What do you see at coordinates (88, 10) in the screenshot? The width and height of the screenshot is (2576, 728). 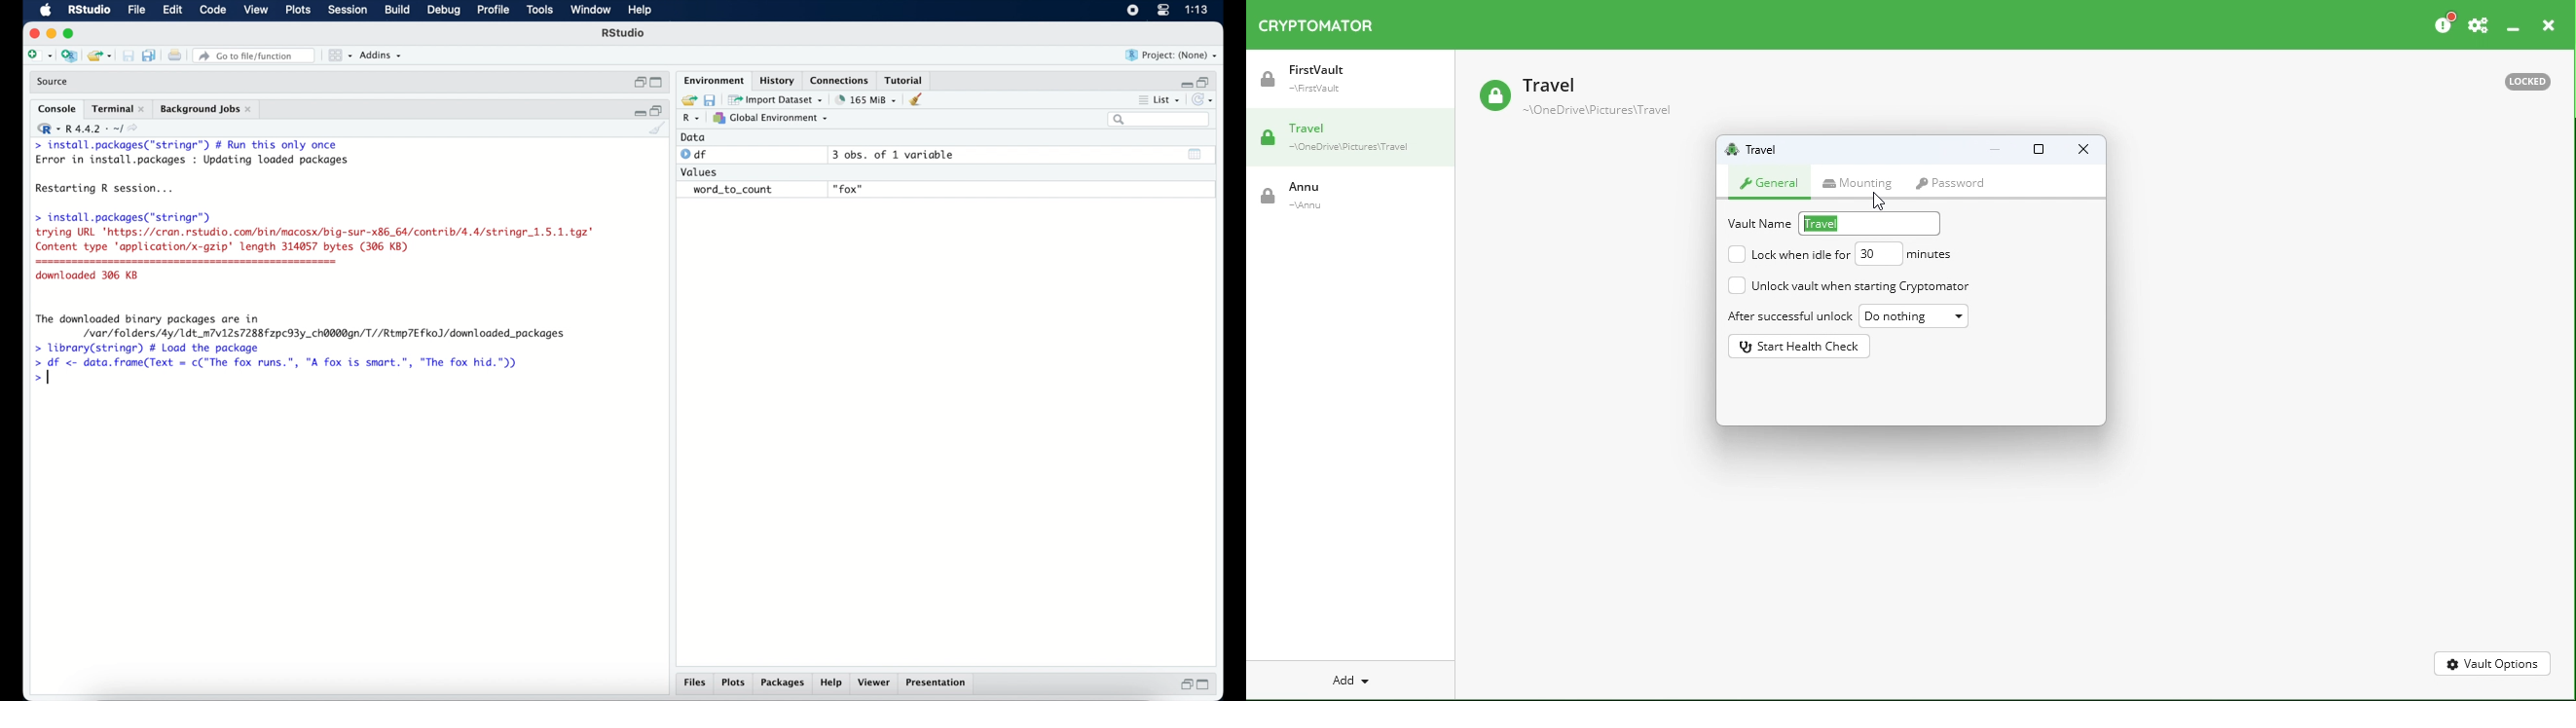 I see `R Studio` at bounding box center [88, 10].